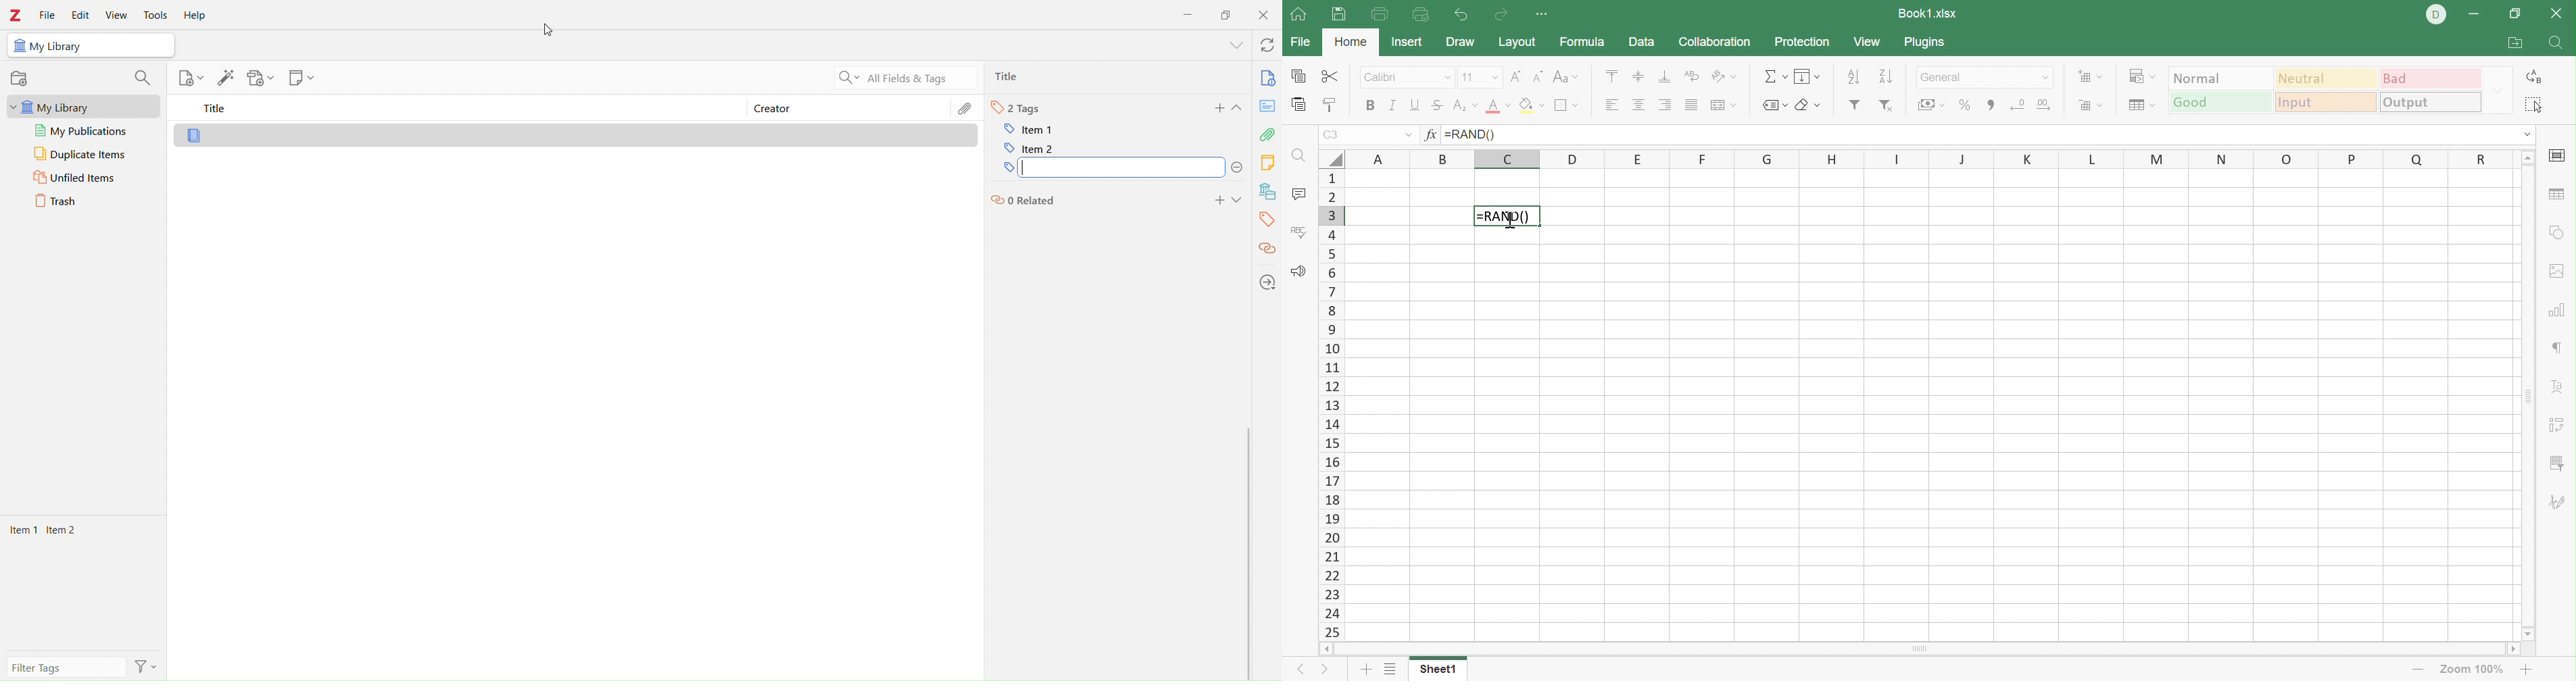 The height and width of the screenshot is (700, 2576). I want to click on Good, so click(2221, 103).